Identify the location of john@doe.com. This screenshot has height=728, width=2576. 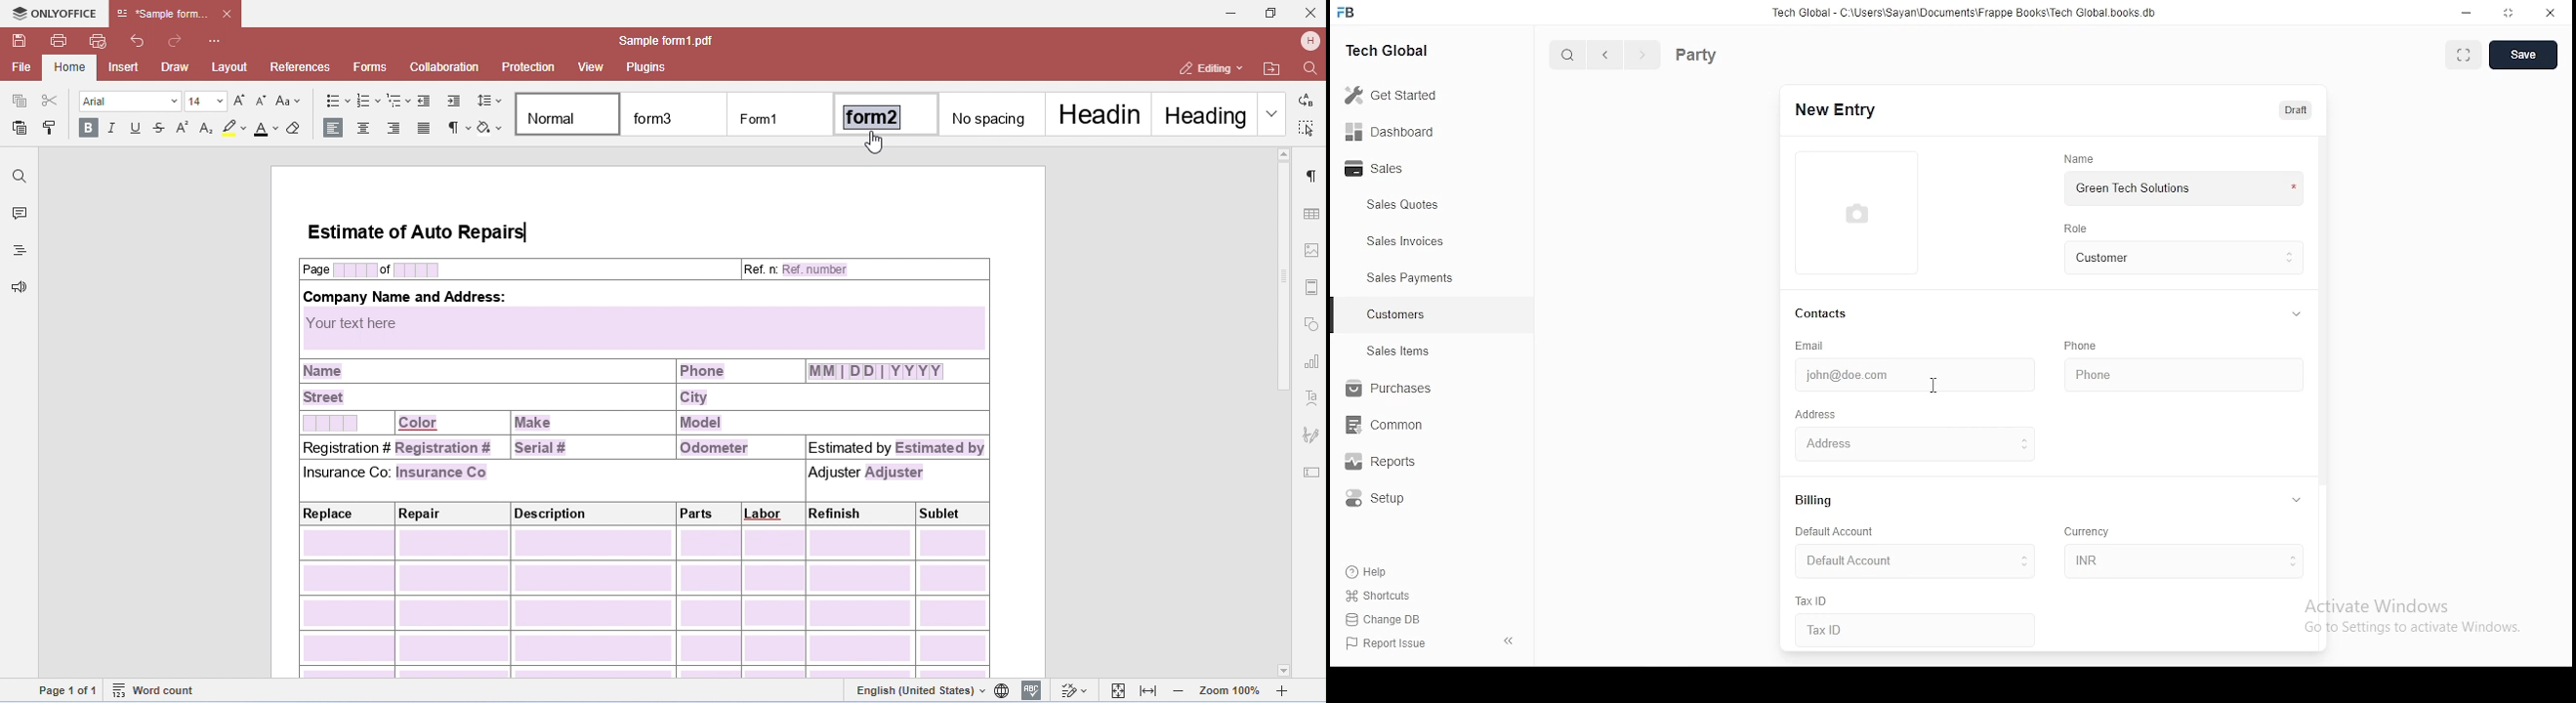
(1895, 376).